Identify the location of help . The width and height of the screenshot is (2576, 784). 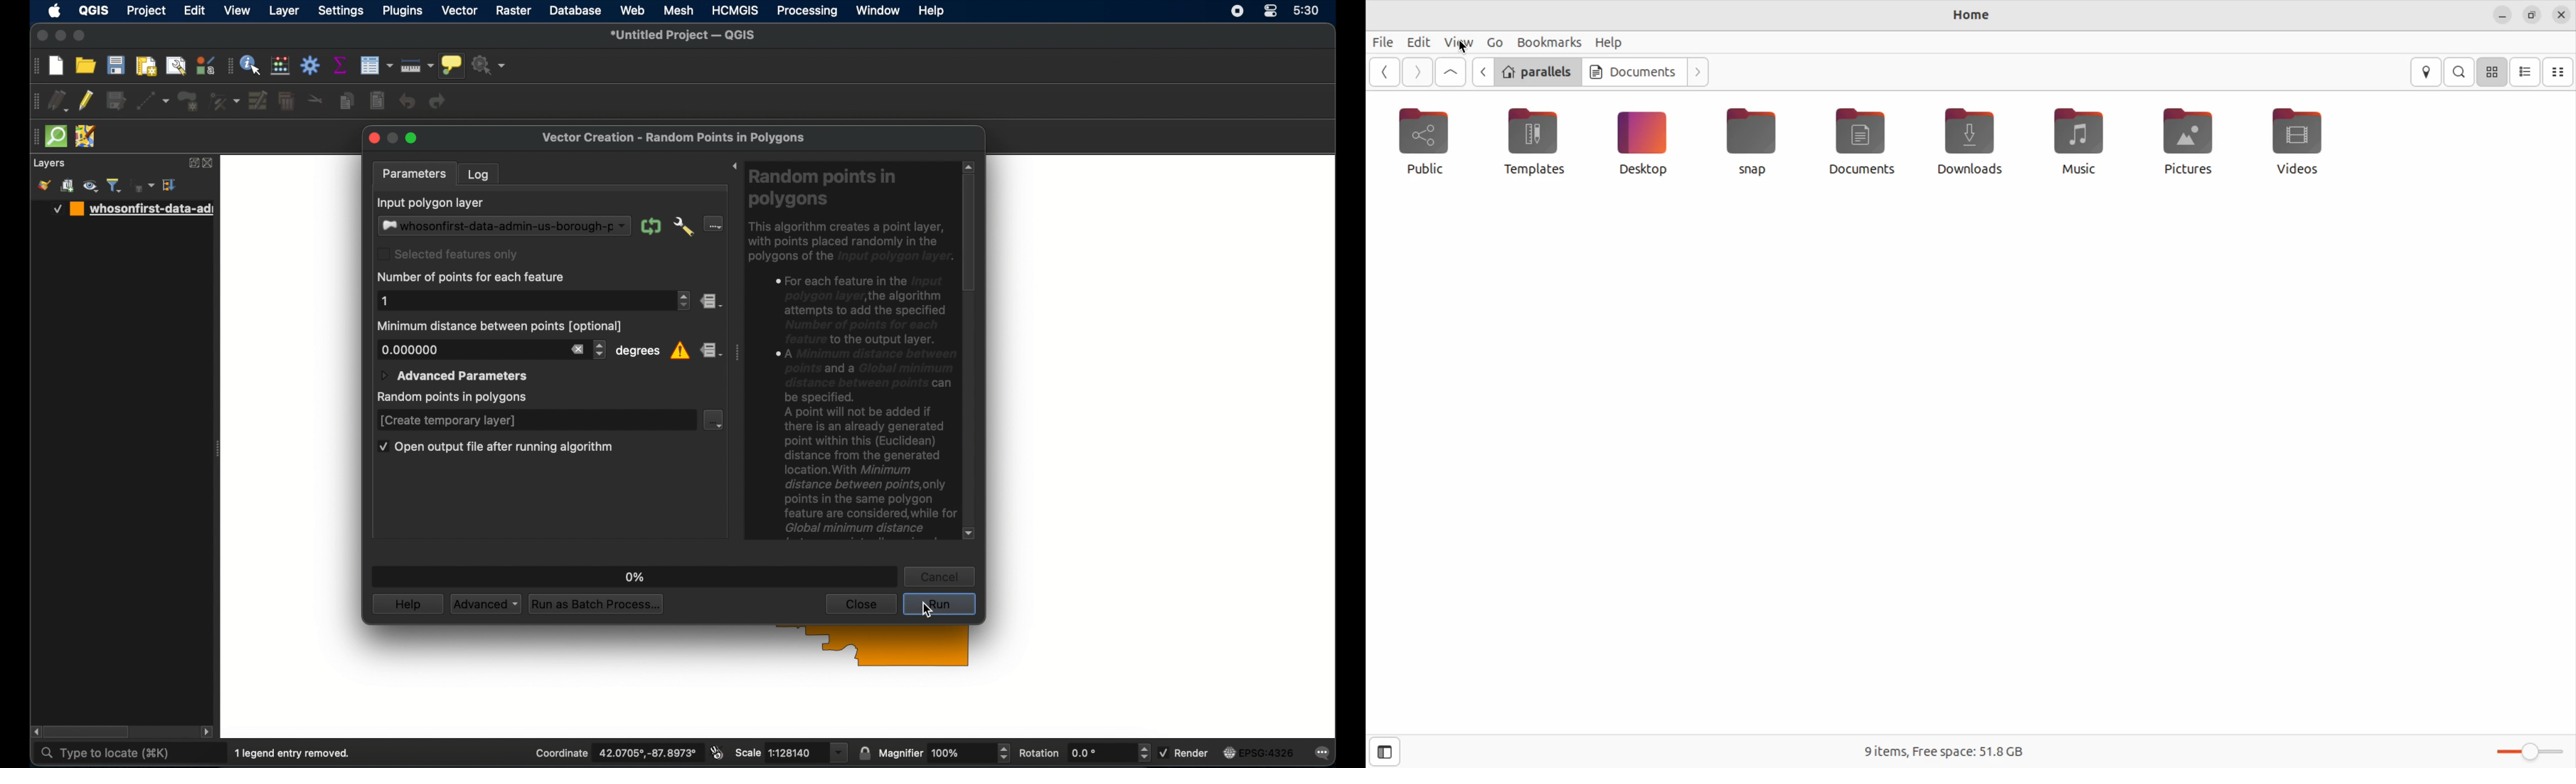
(1609, 42).